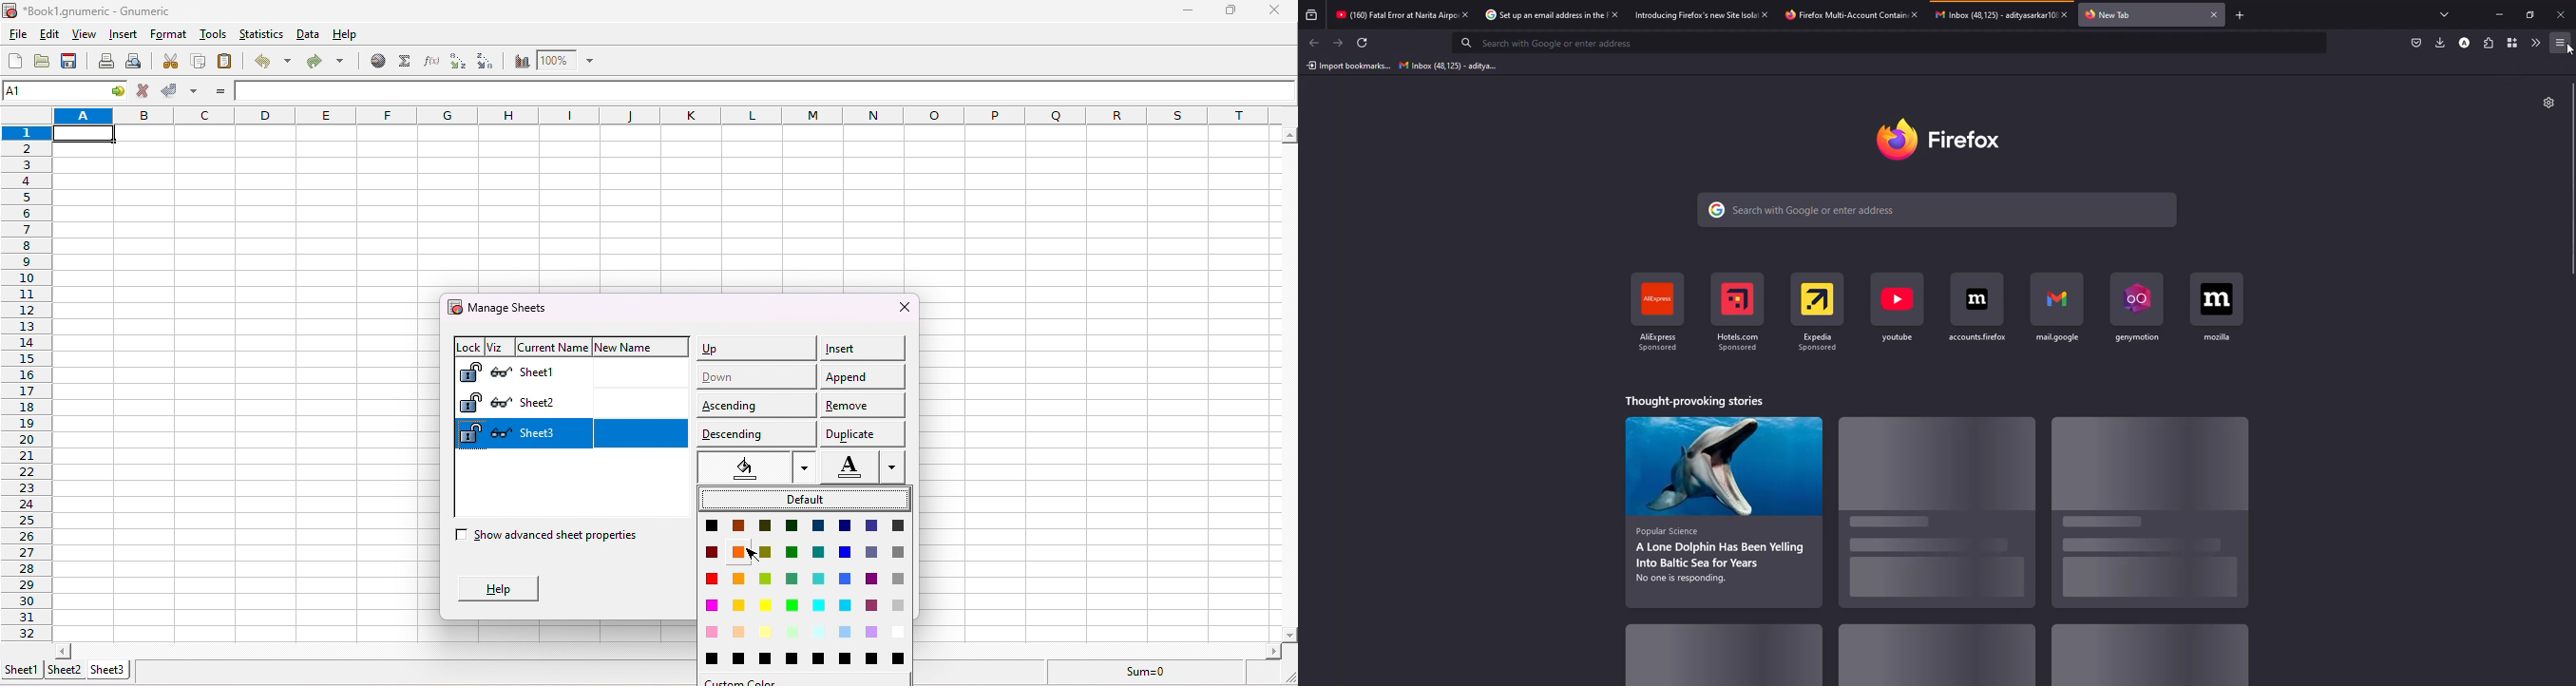 Image resolution: width=2576 pixels, height=700 pixels. Describe the element at coordinates (45, 34) in the screenshot. I see `edit` at that location.